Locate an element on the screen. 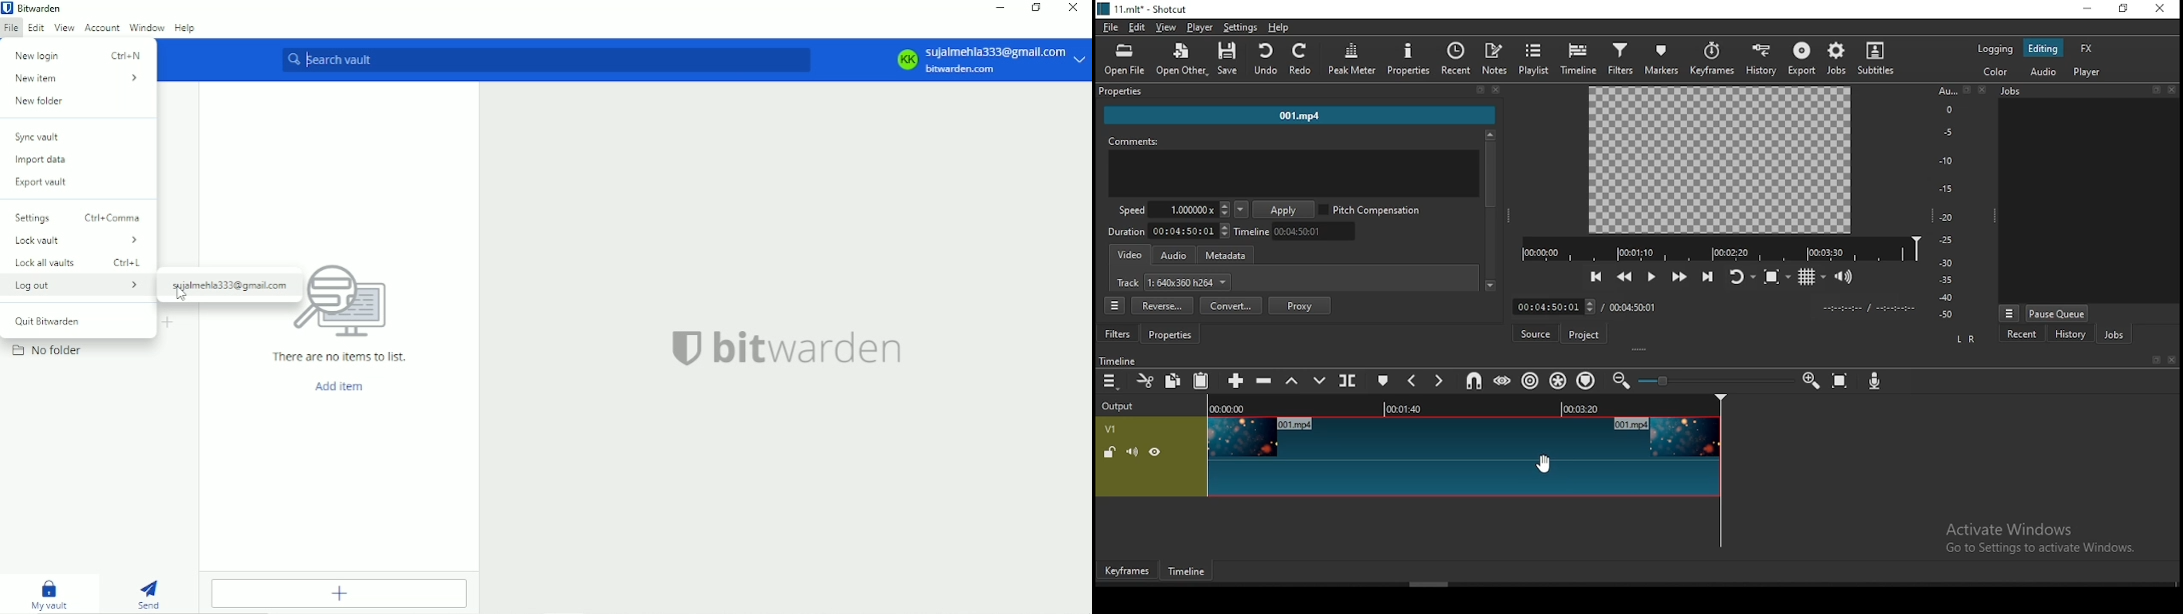  peak meter is located at coordinates (1350, 58).